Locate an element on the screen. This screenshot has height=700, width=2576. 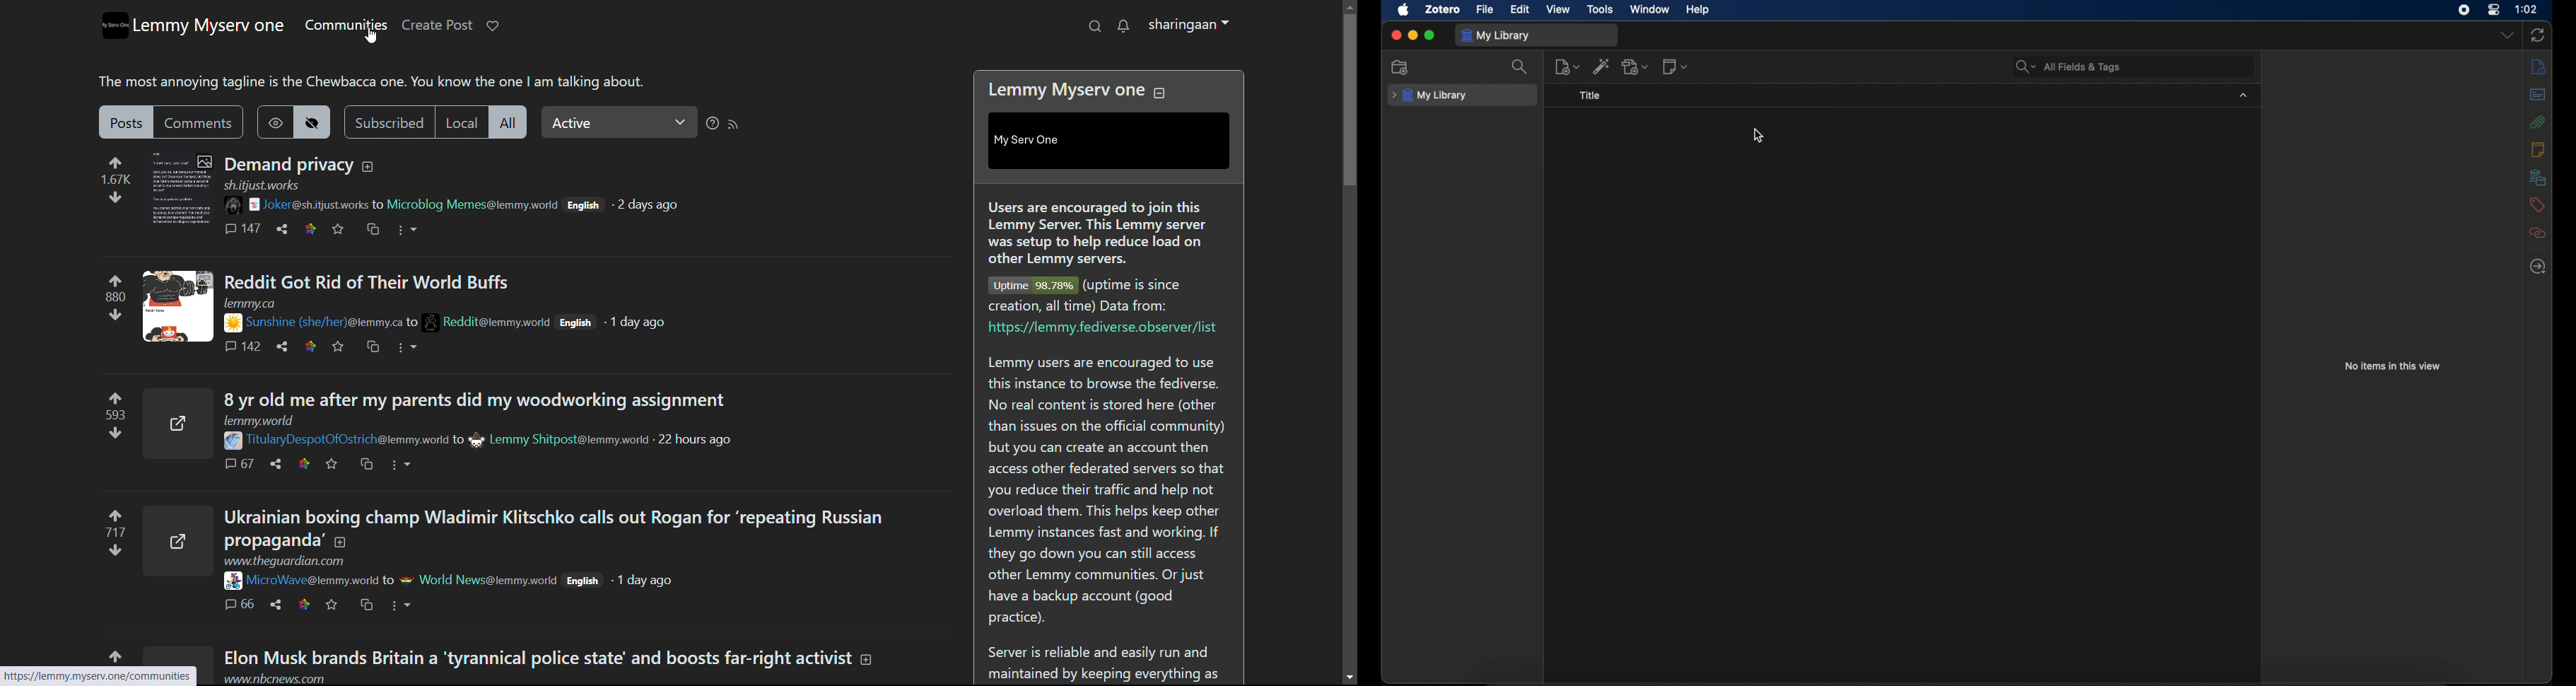
edit is located at coordinates (1520, 10).